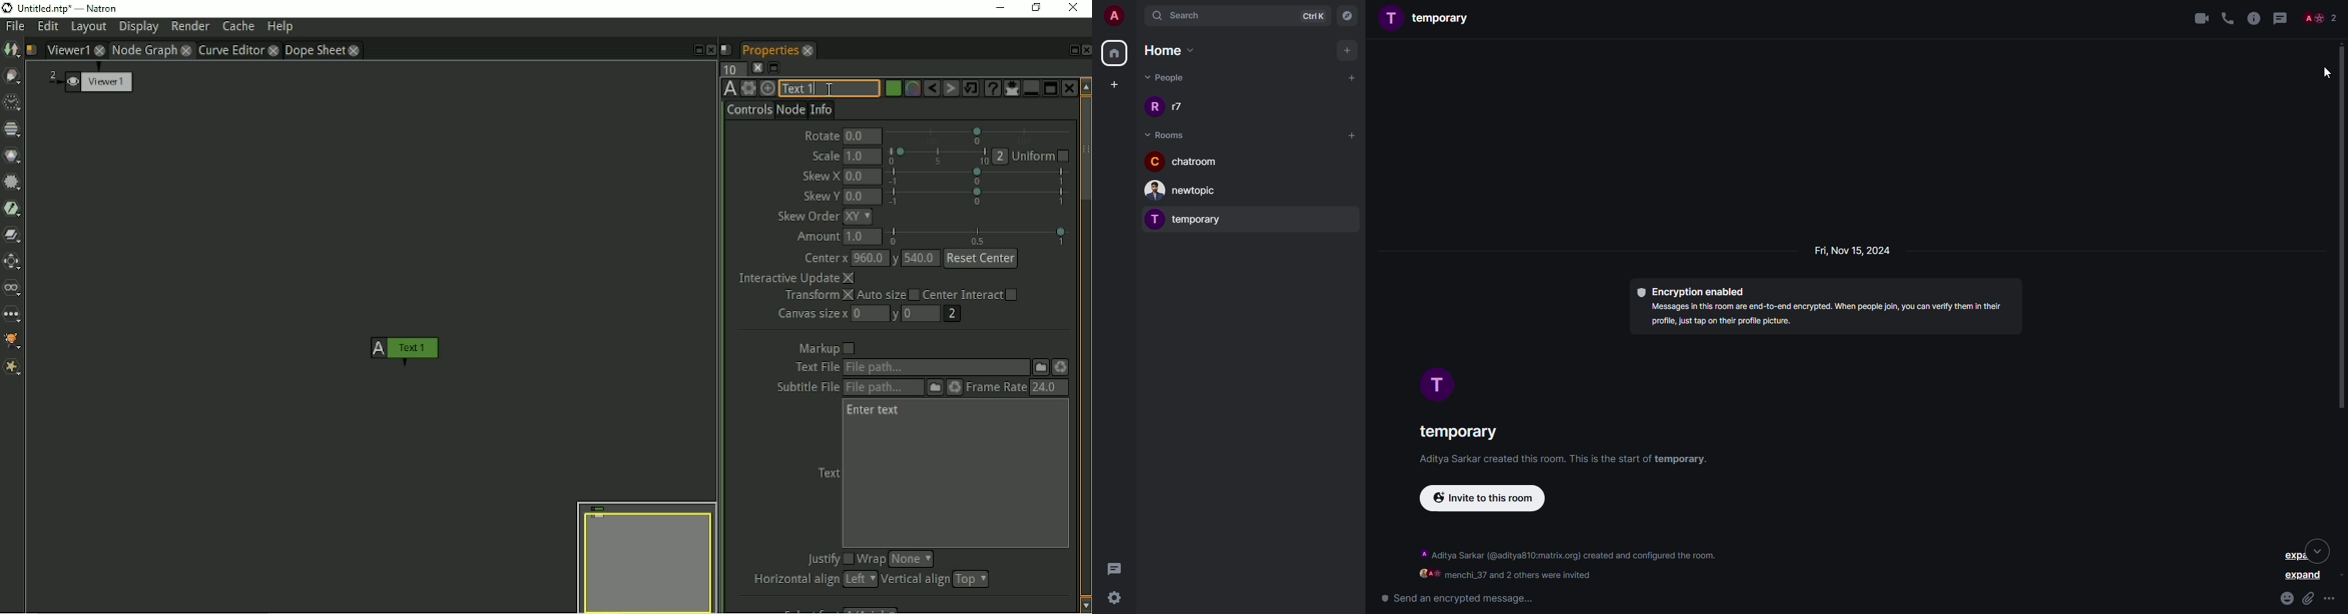  What do you see at coordinates (2343, 228) in the screenshot?
I see `dragged` at bounding box center [2343, 228].